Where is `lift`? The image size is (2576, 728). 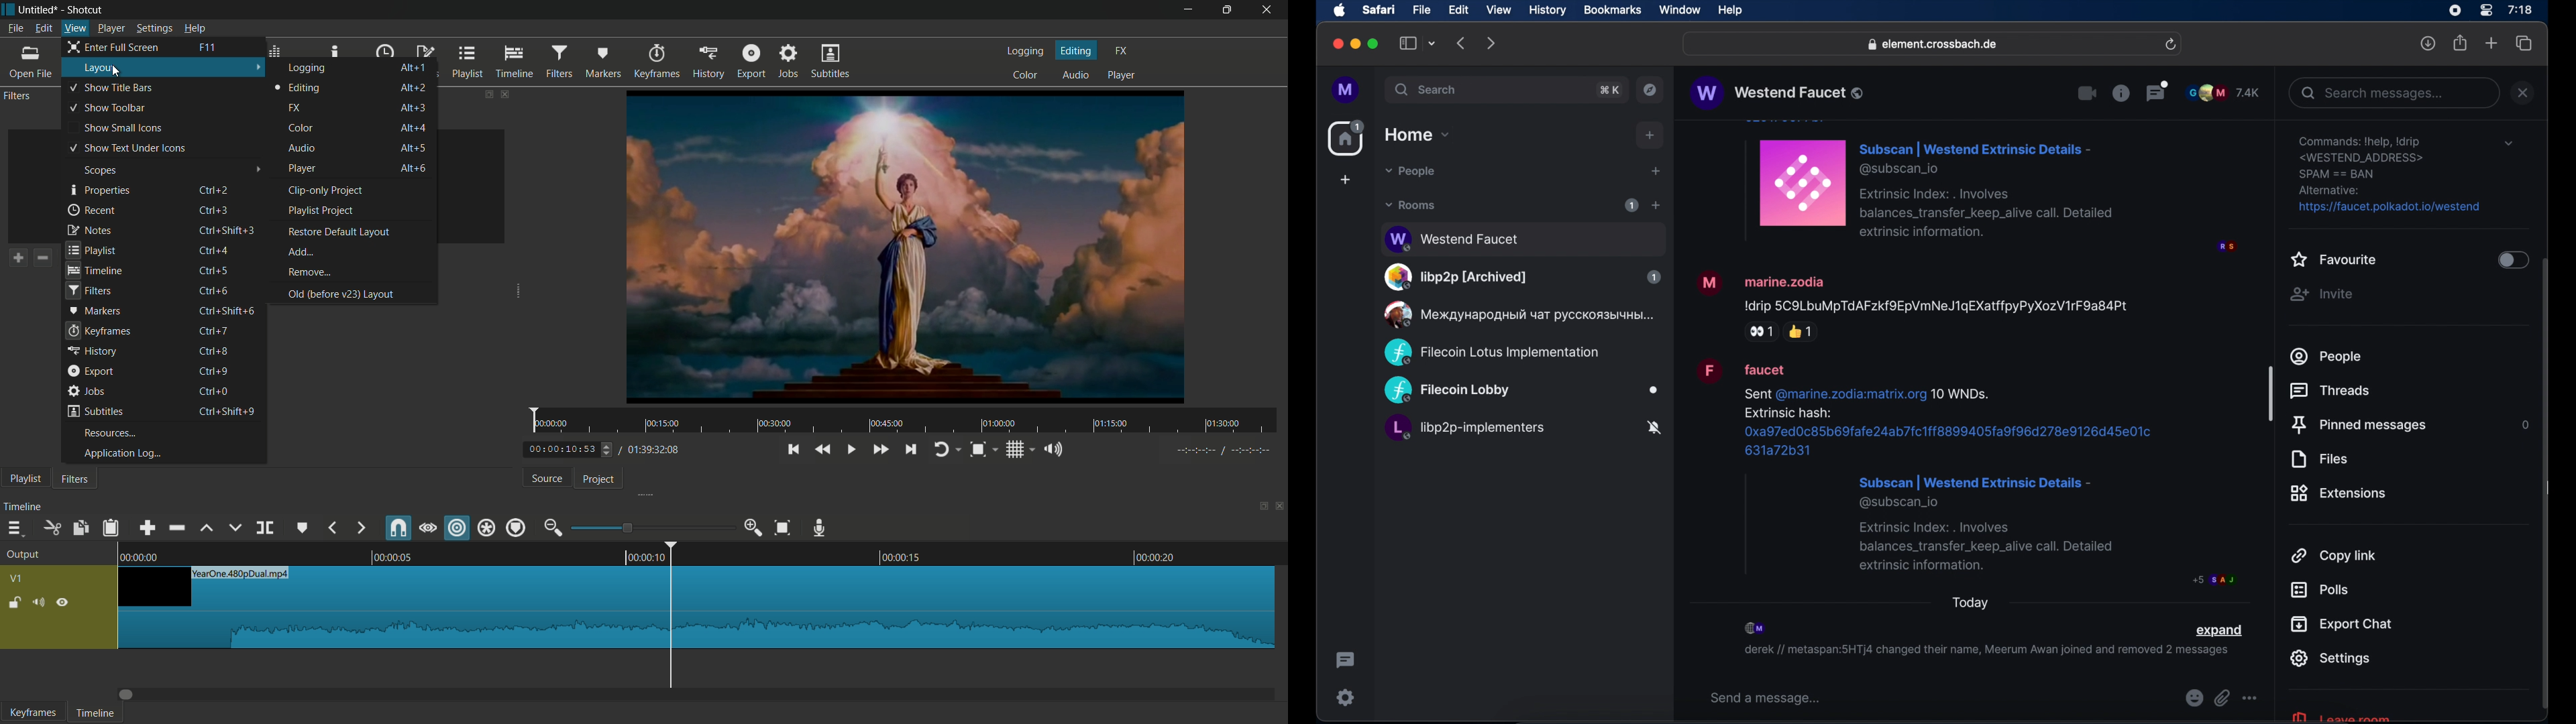
lift is located at coordinates (209, 530).